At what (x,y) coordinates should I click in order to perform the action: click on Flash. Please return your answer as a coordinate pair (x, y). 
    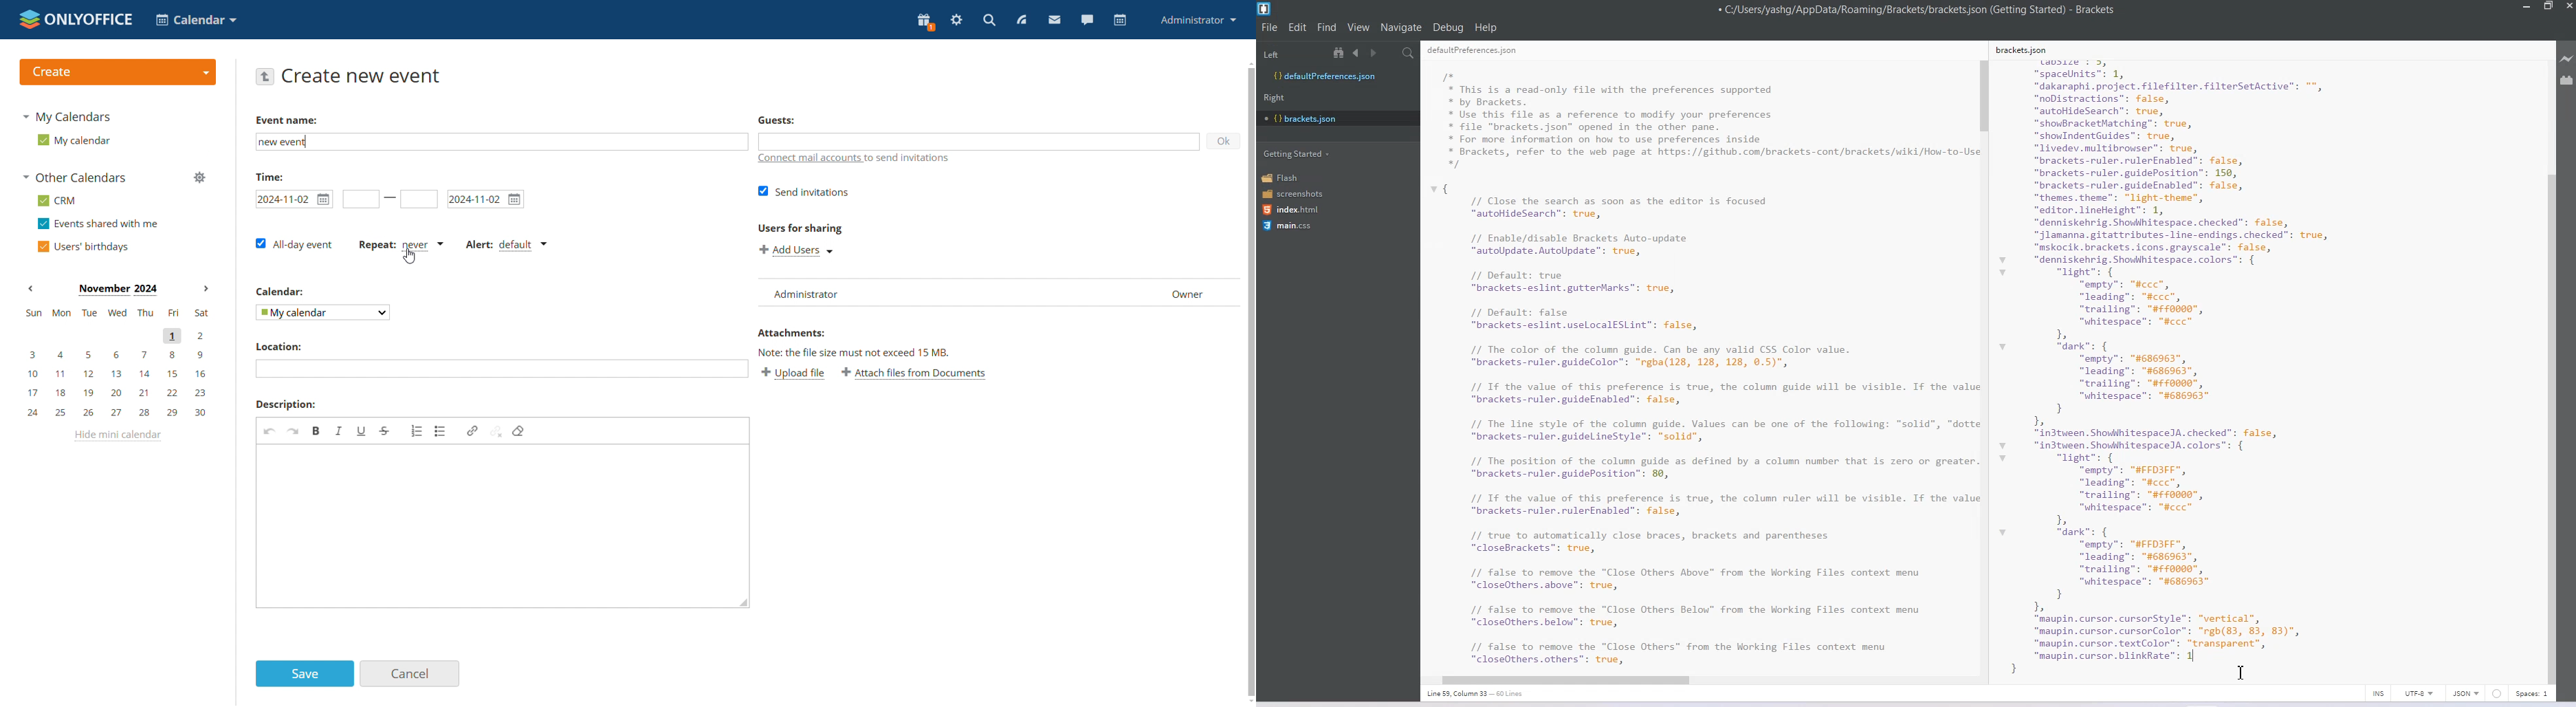
    Looking at the image, I should click on (1285, 177).